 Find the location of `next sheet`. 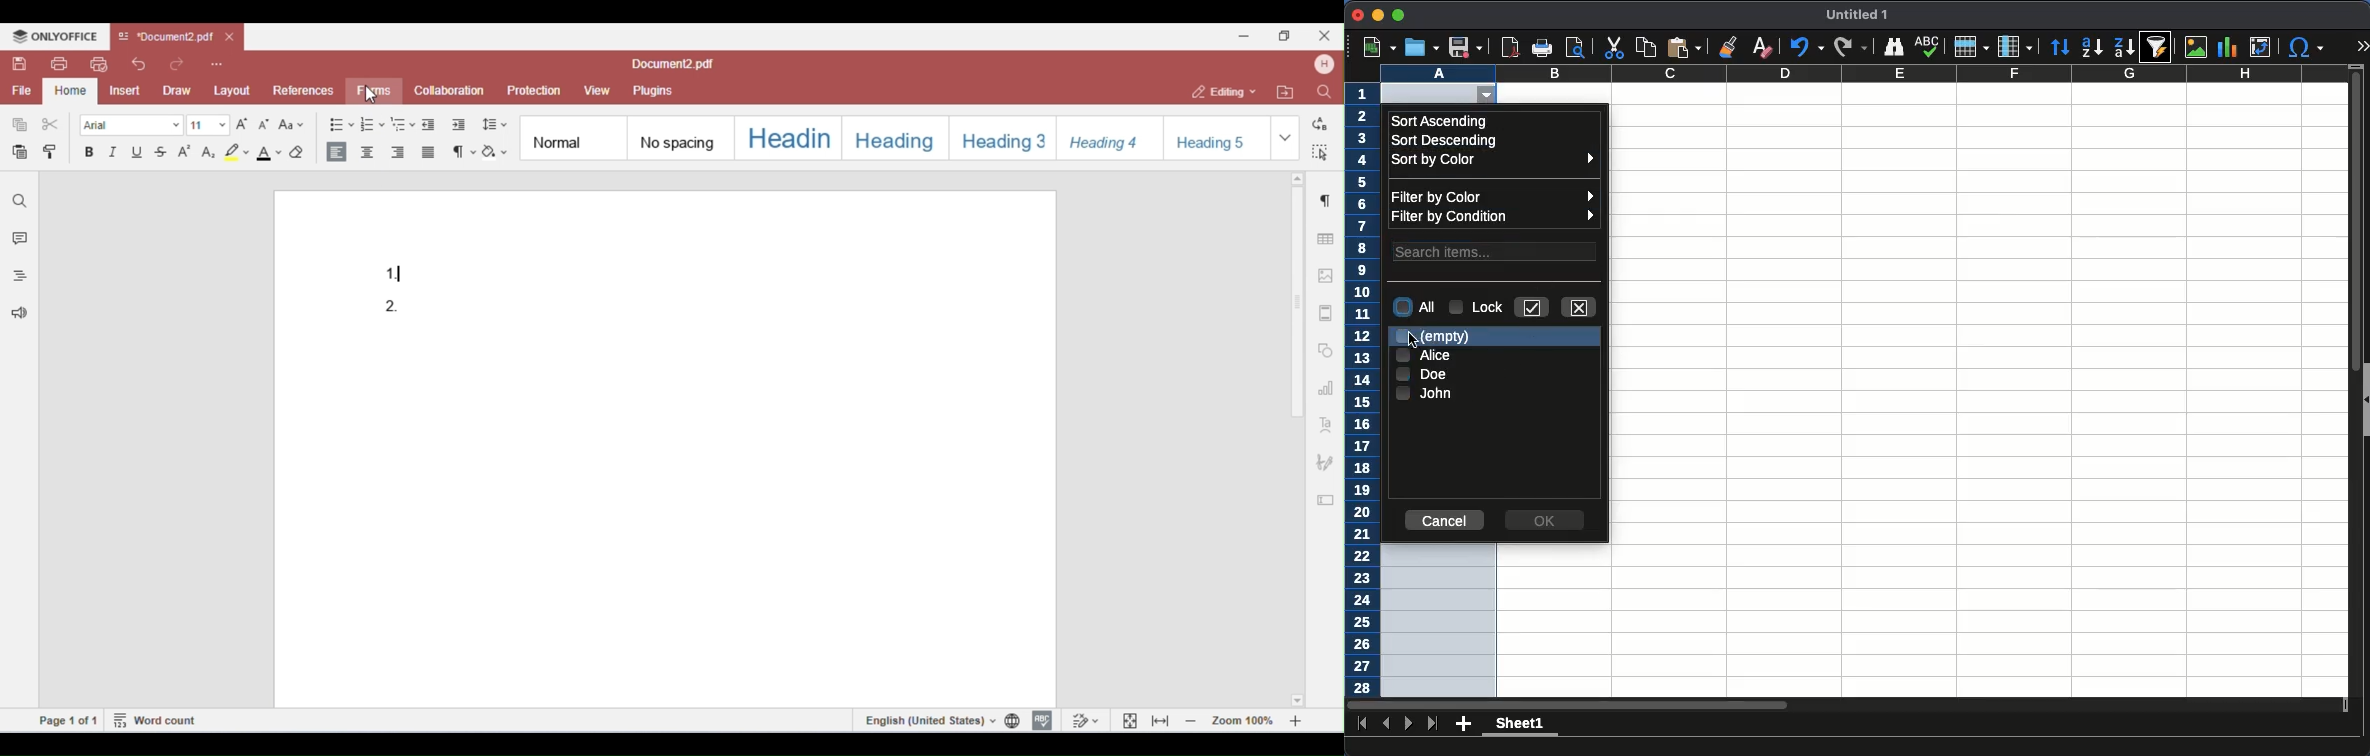

next sheet is located at coordinates (1407, 723).